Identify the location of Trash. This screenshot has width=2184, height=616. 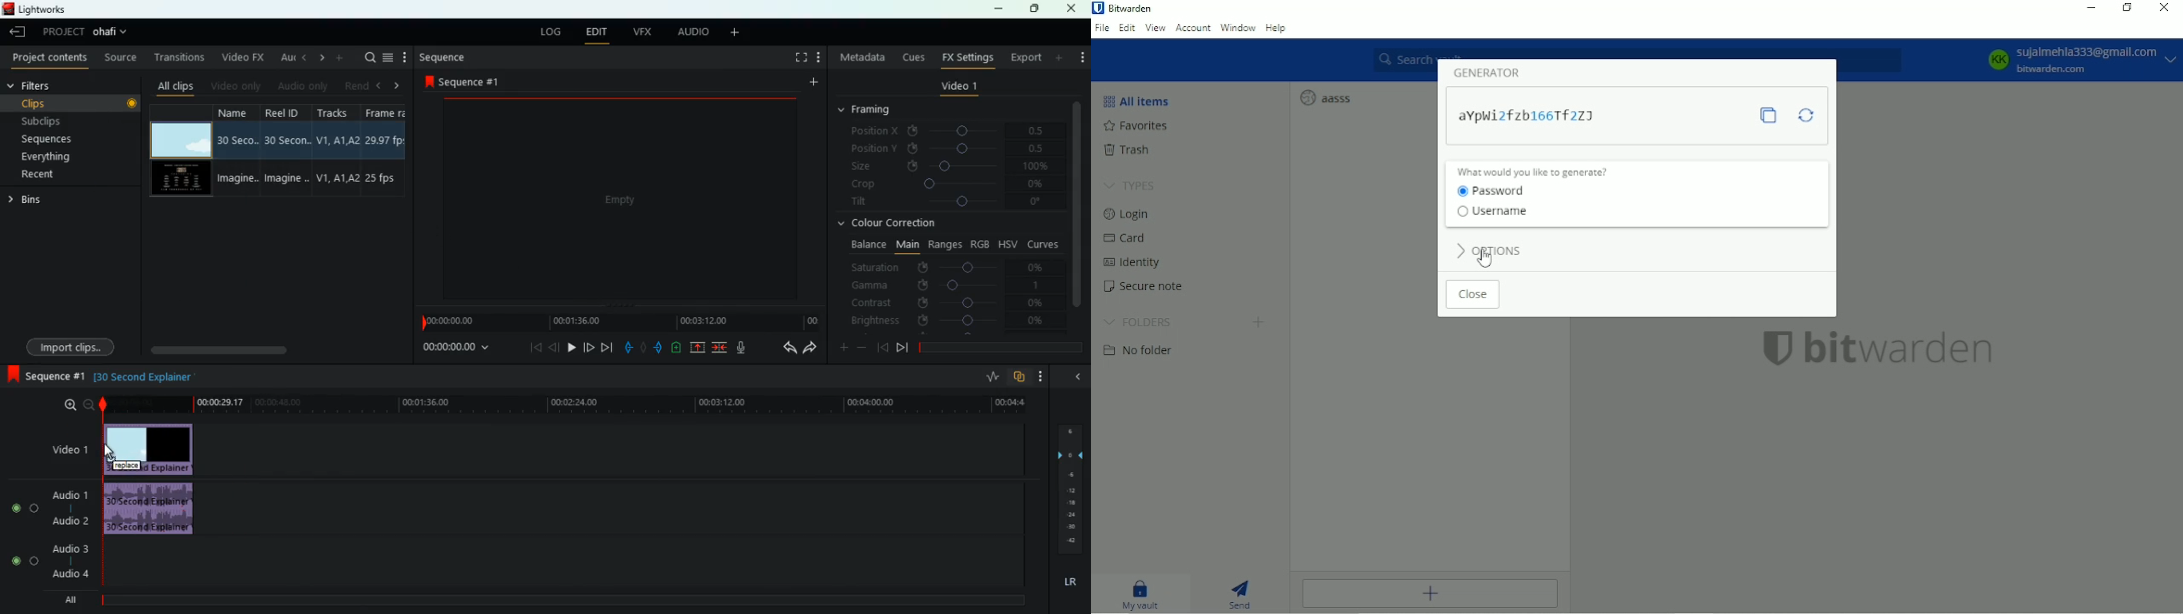
(1128, 150).